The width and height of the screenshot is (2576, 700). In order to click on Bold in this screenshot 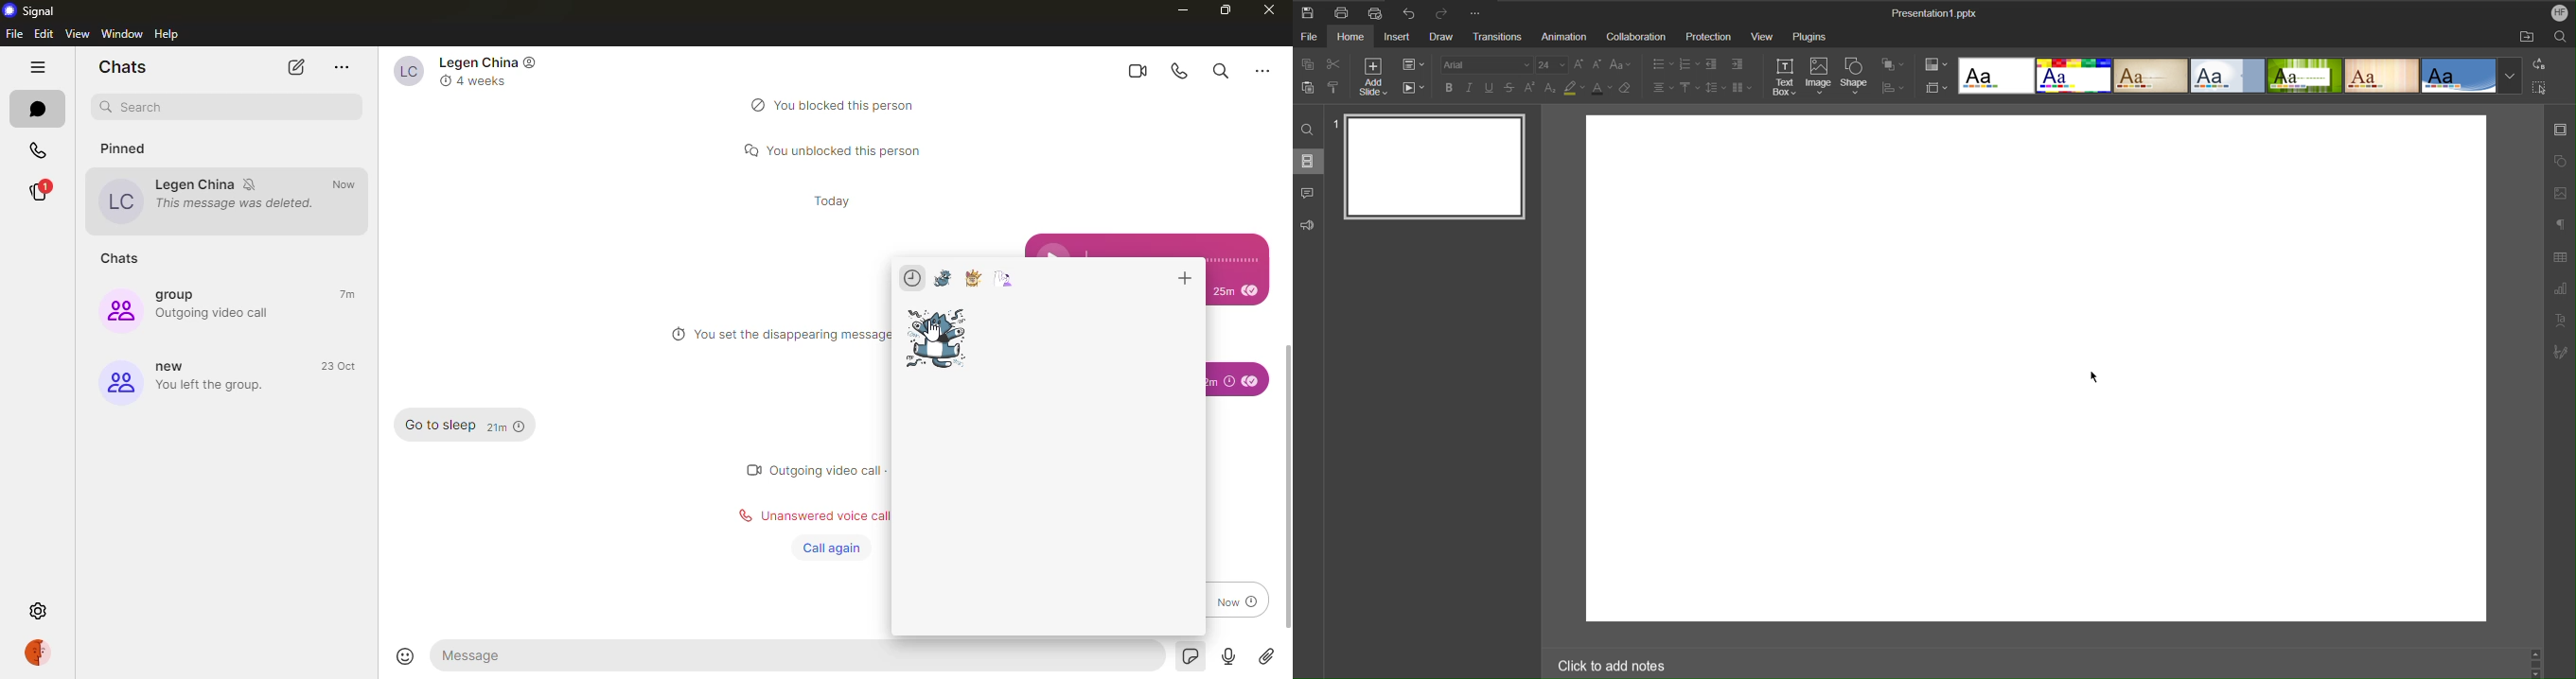, I will do `click(1450, 88)`.